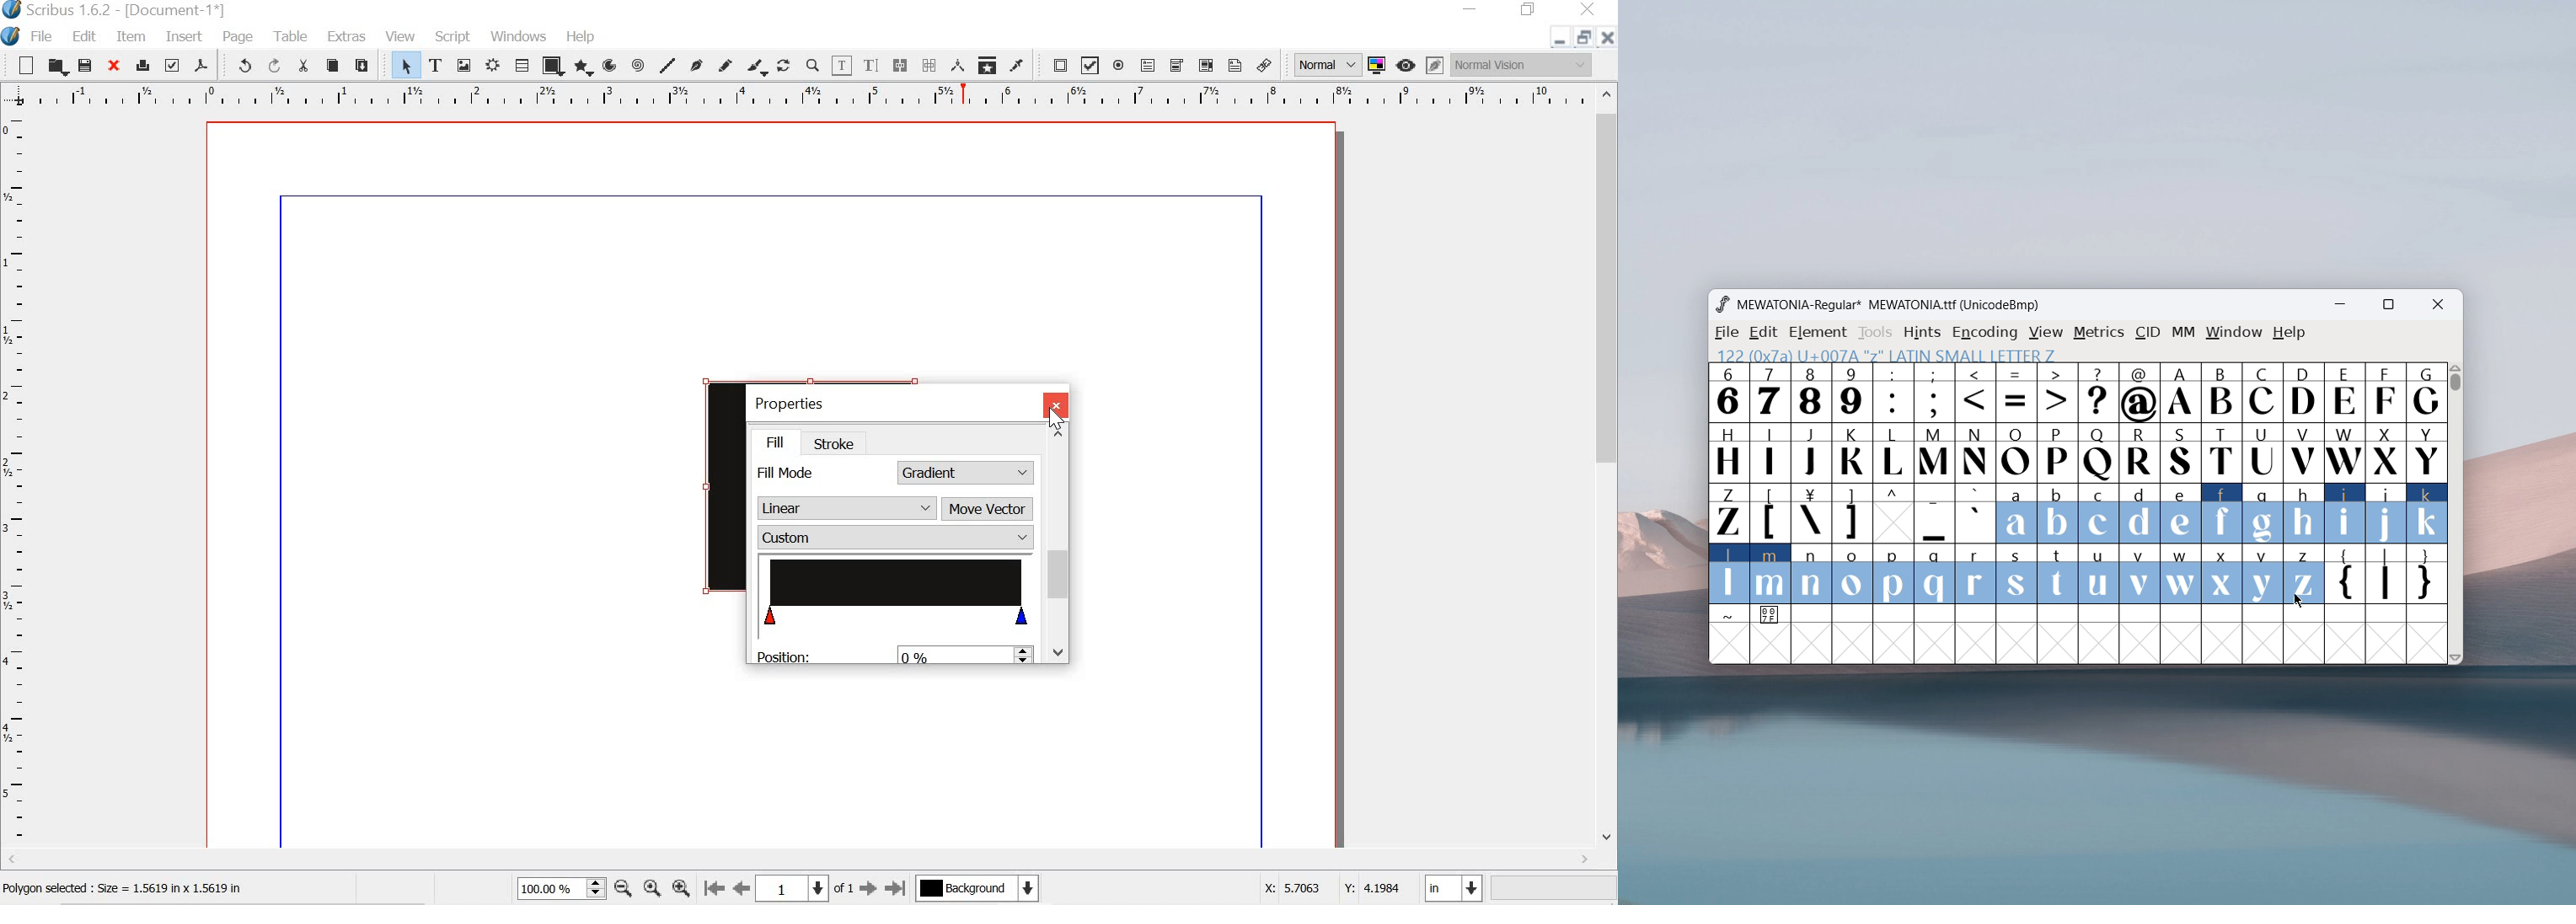  I want to click on 6, so click(1729, 392).